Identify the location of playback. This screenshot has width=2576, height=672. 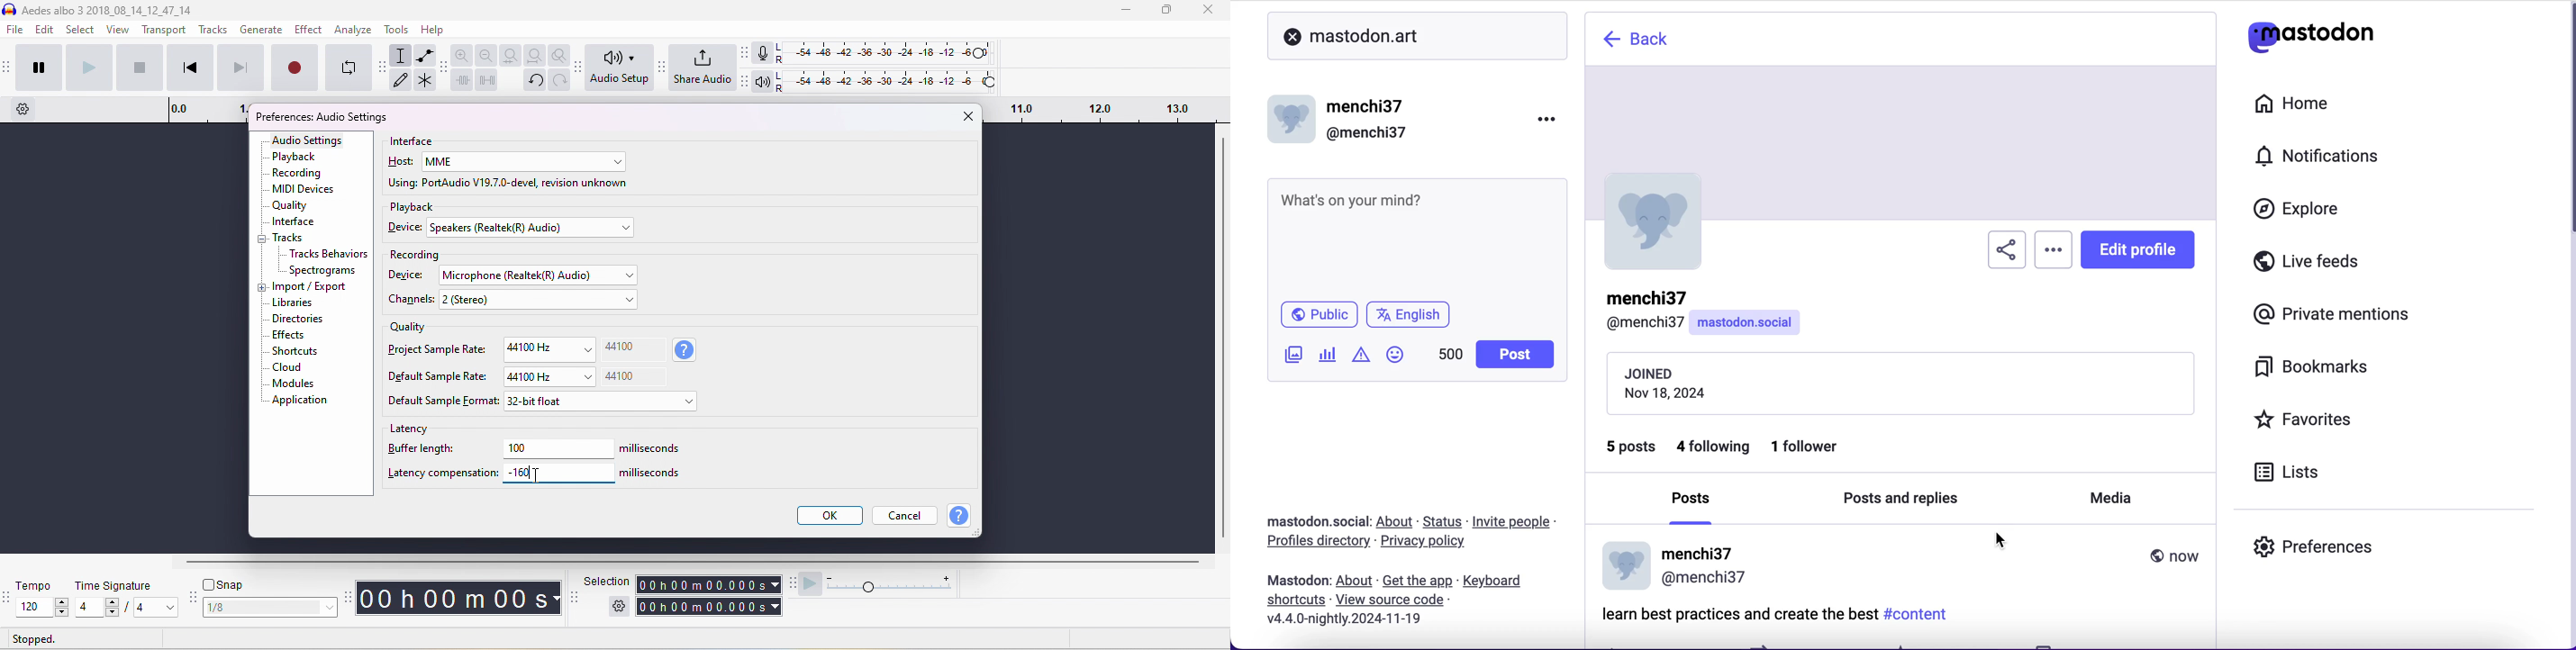
(413, 207).